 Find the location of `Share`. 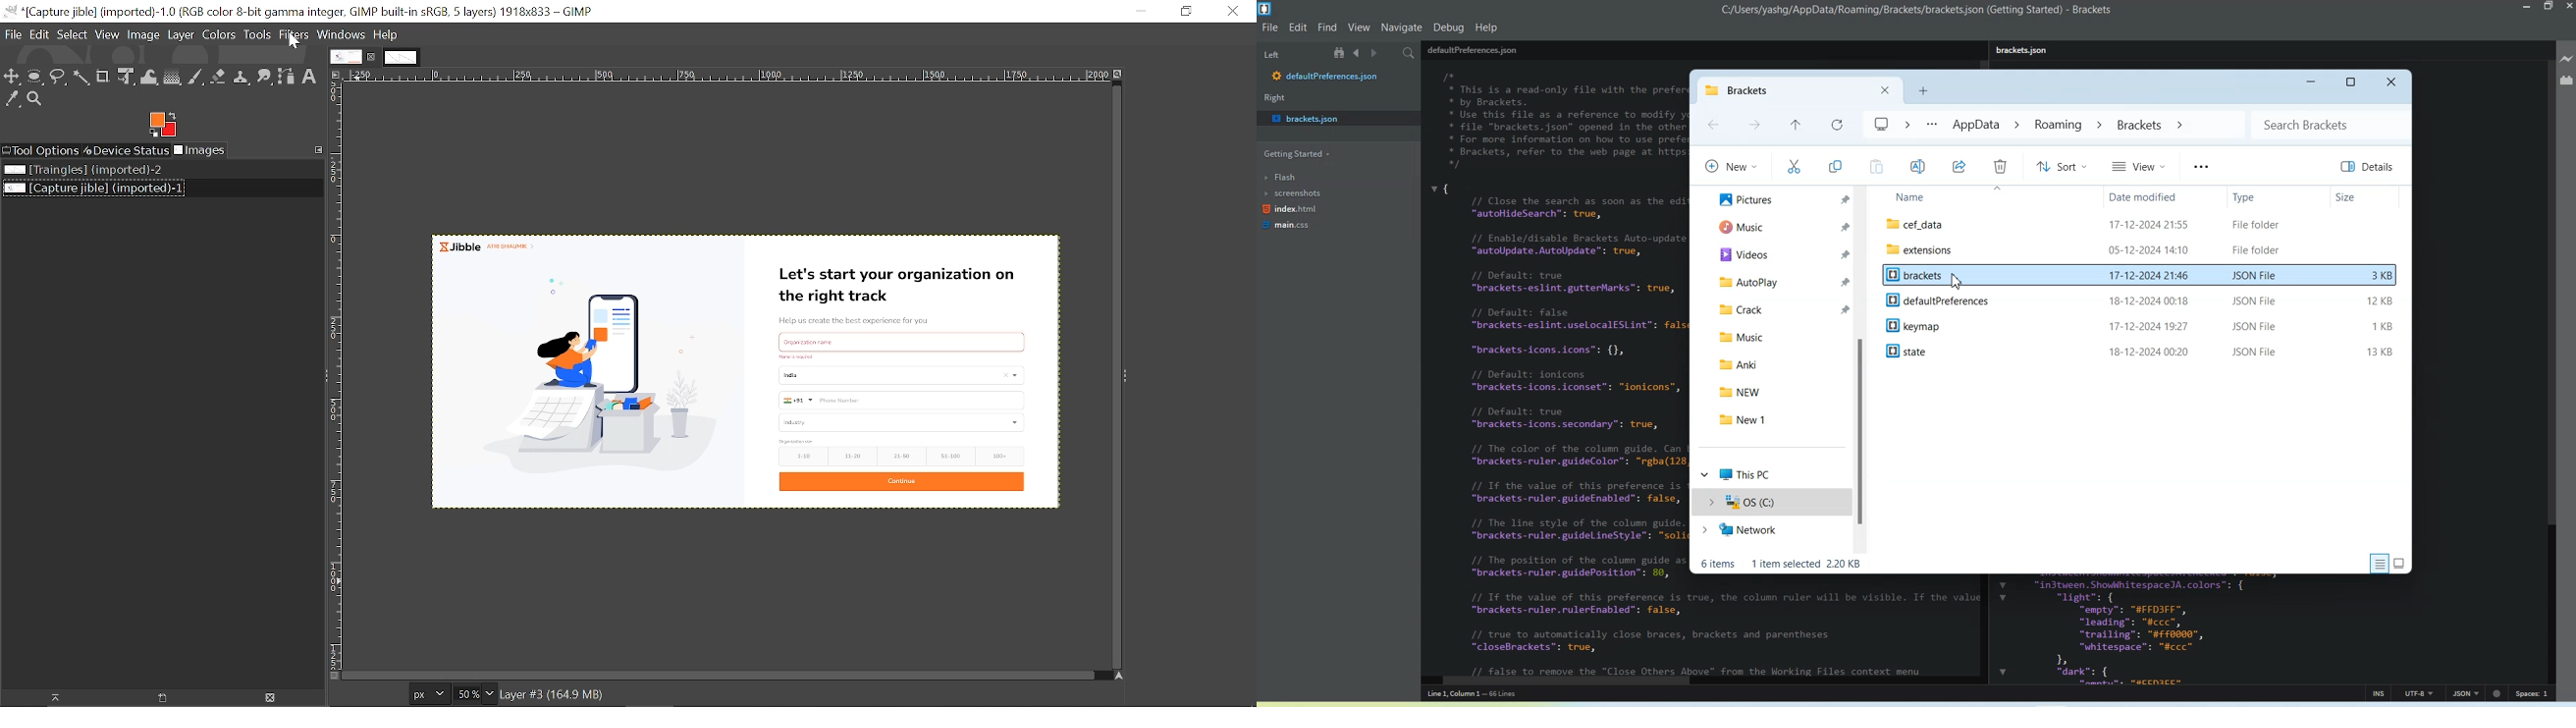

Share is located at coordinates (1959, 166).